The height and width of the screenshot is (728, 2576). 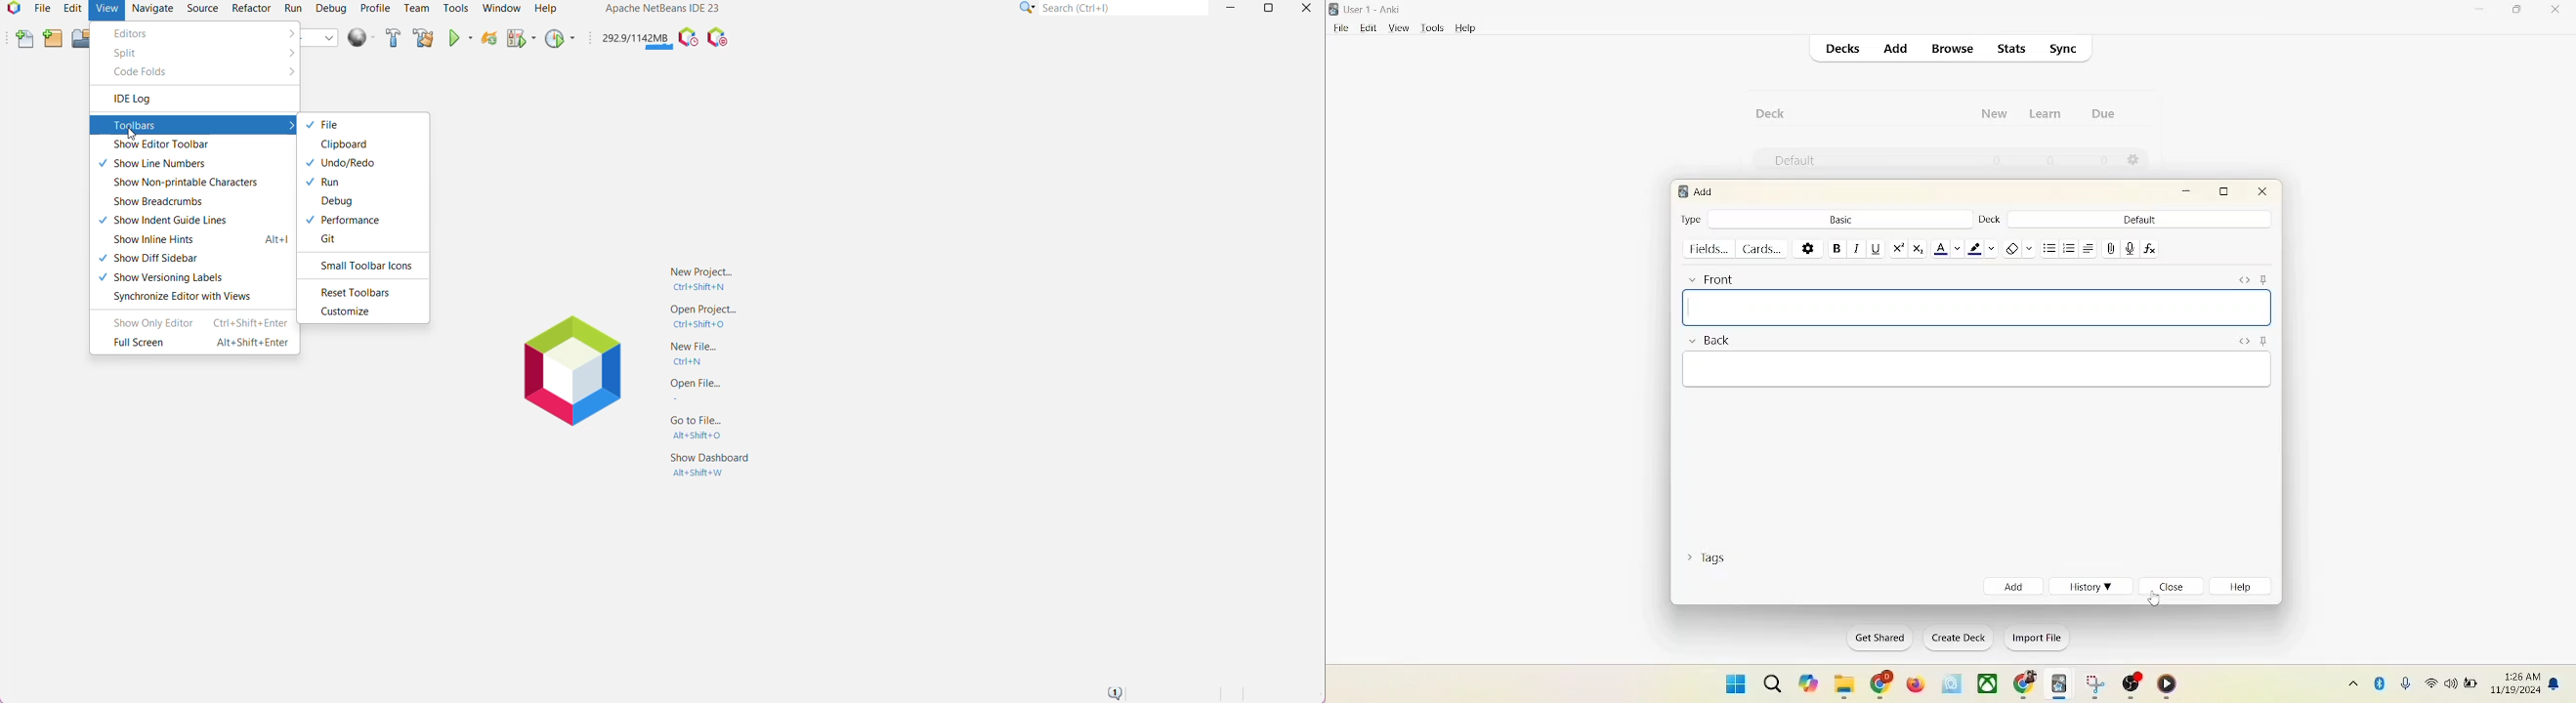 What do you see at coordinates (2518, 674) in the screenshot?
I see `time` at bounding box center [2518, 674].